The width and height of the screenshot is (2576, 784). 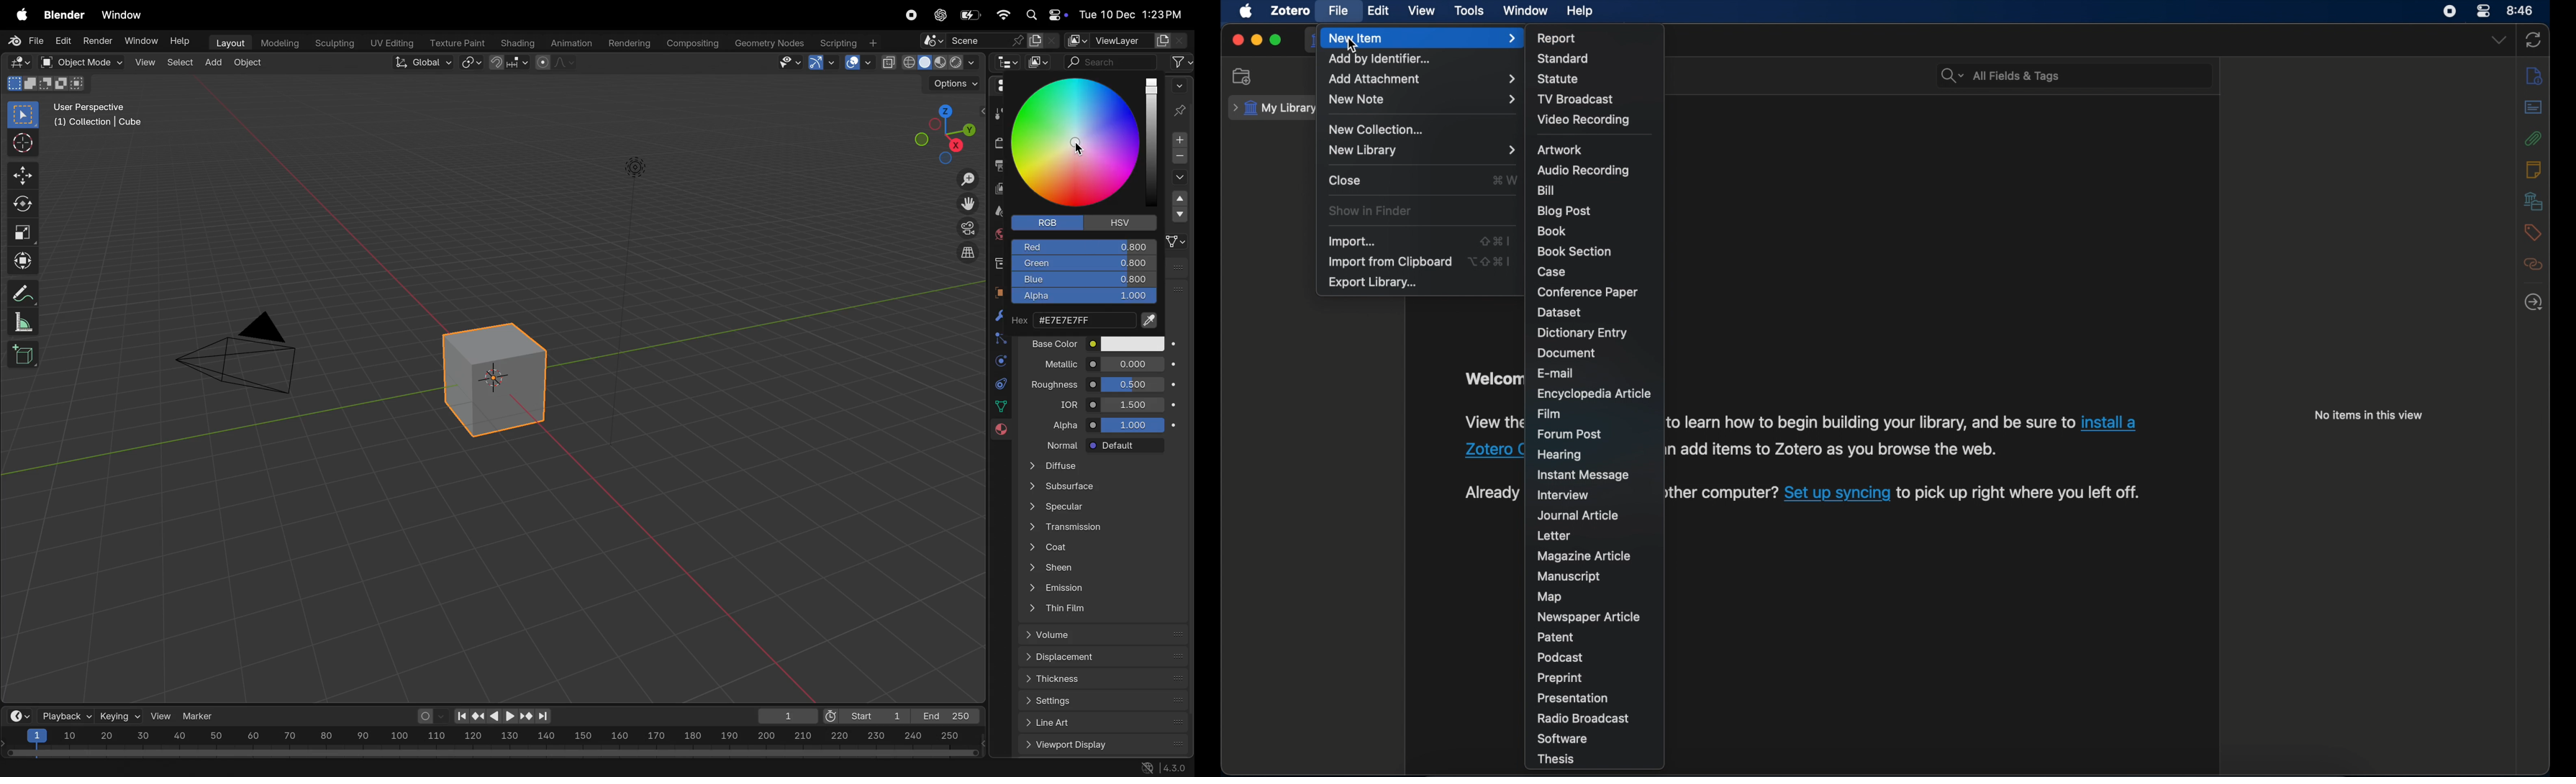 I want to click on default, so click(x=1127, y=446).